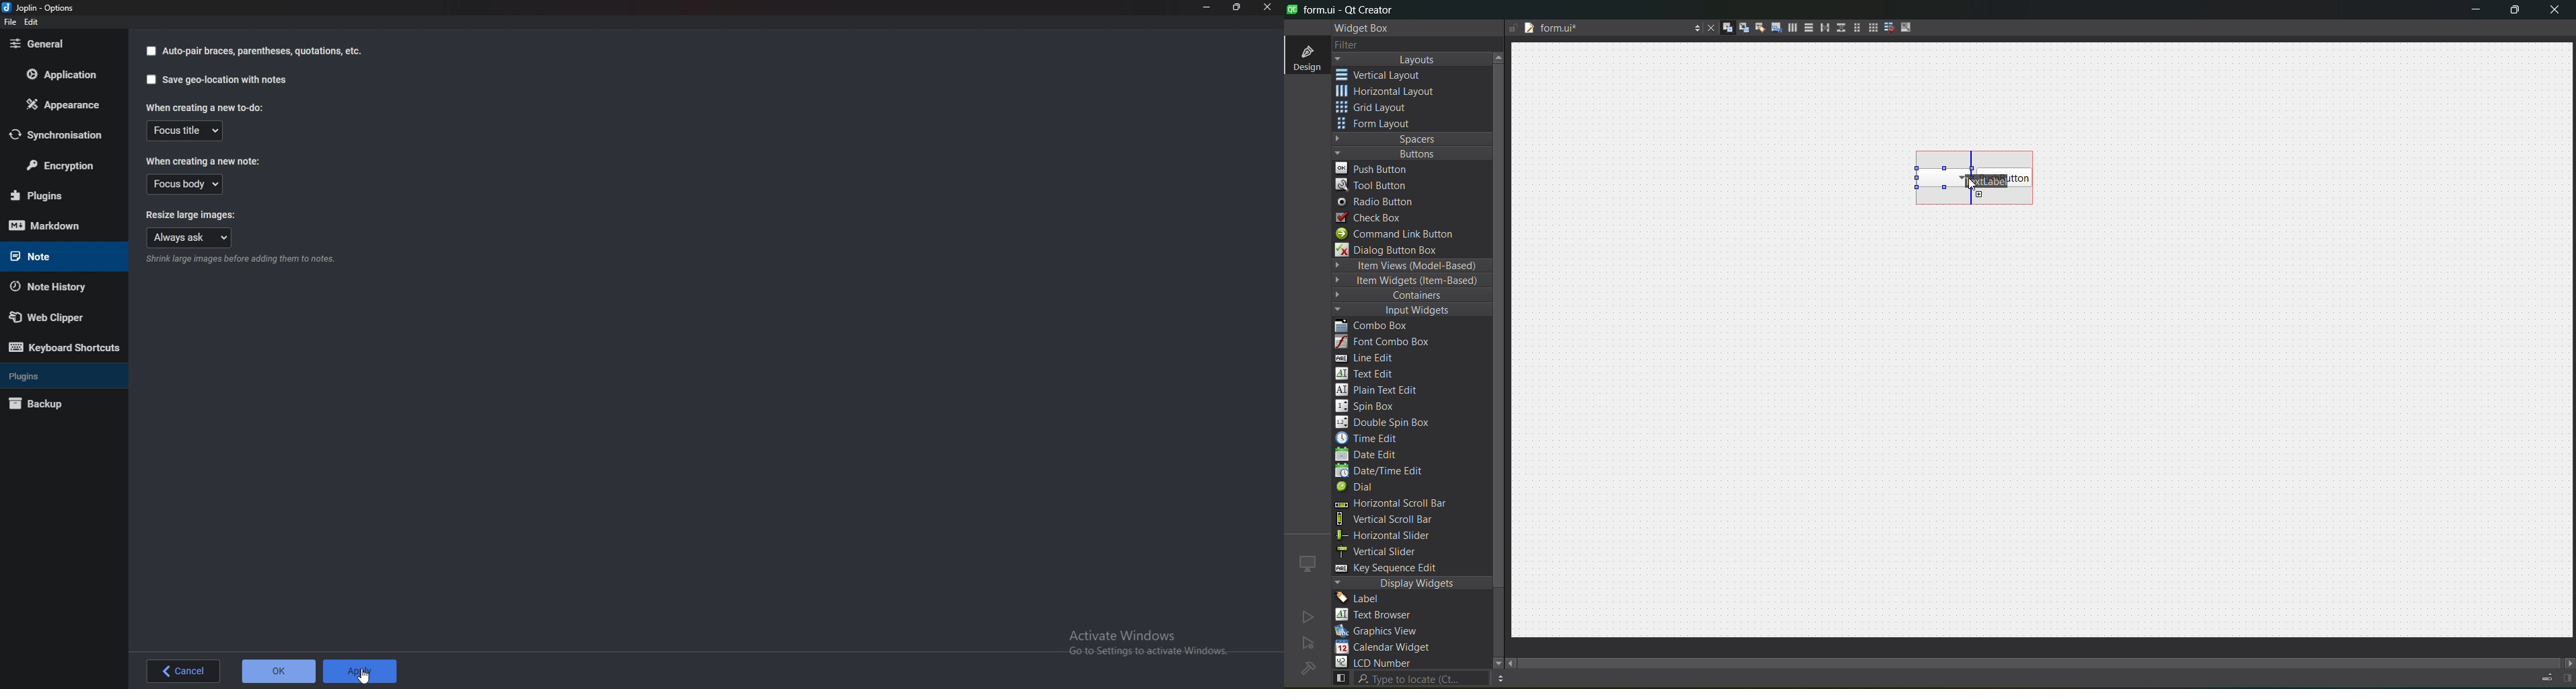  What do you see at coordinates (1392, 472) in the screenshot?
I see `date/time edit` at bounding box center [1392, 472].